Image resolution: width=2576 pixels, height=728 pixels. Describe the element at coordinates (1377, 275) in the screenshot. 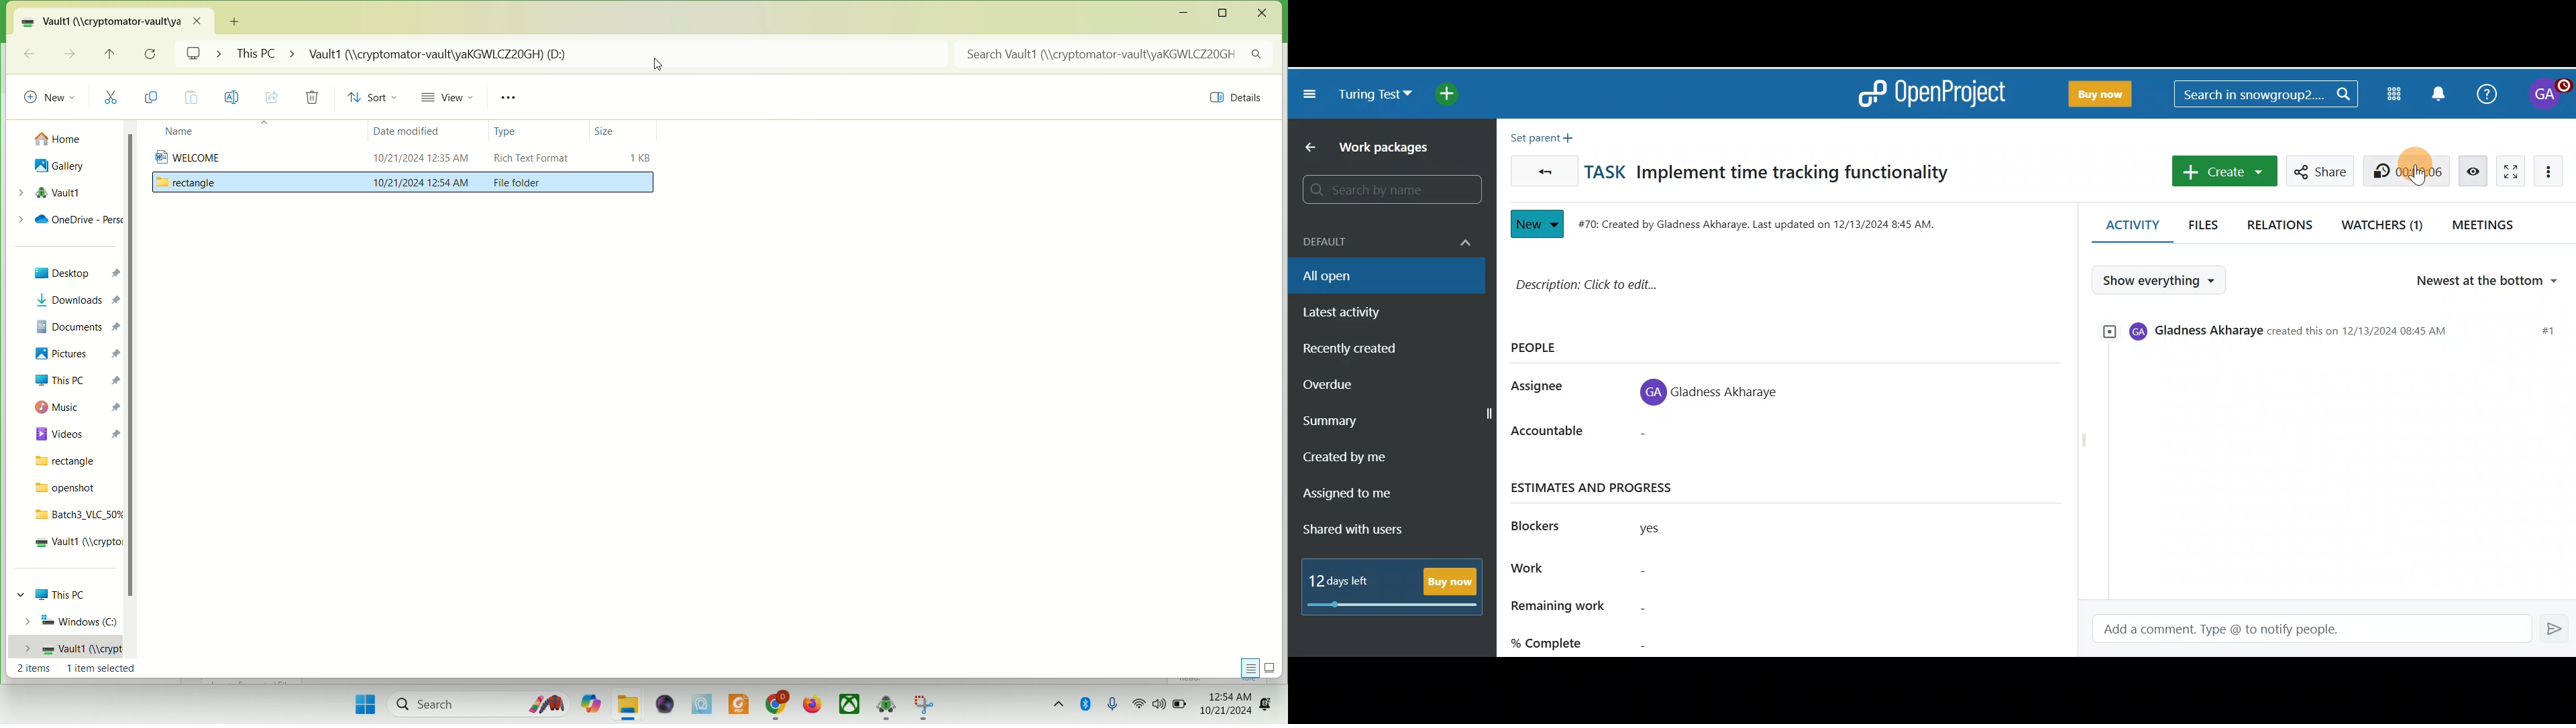

I see `All open` at that location.